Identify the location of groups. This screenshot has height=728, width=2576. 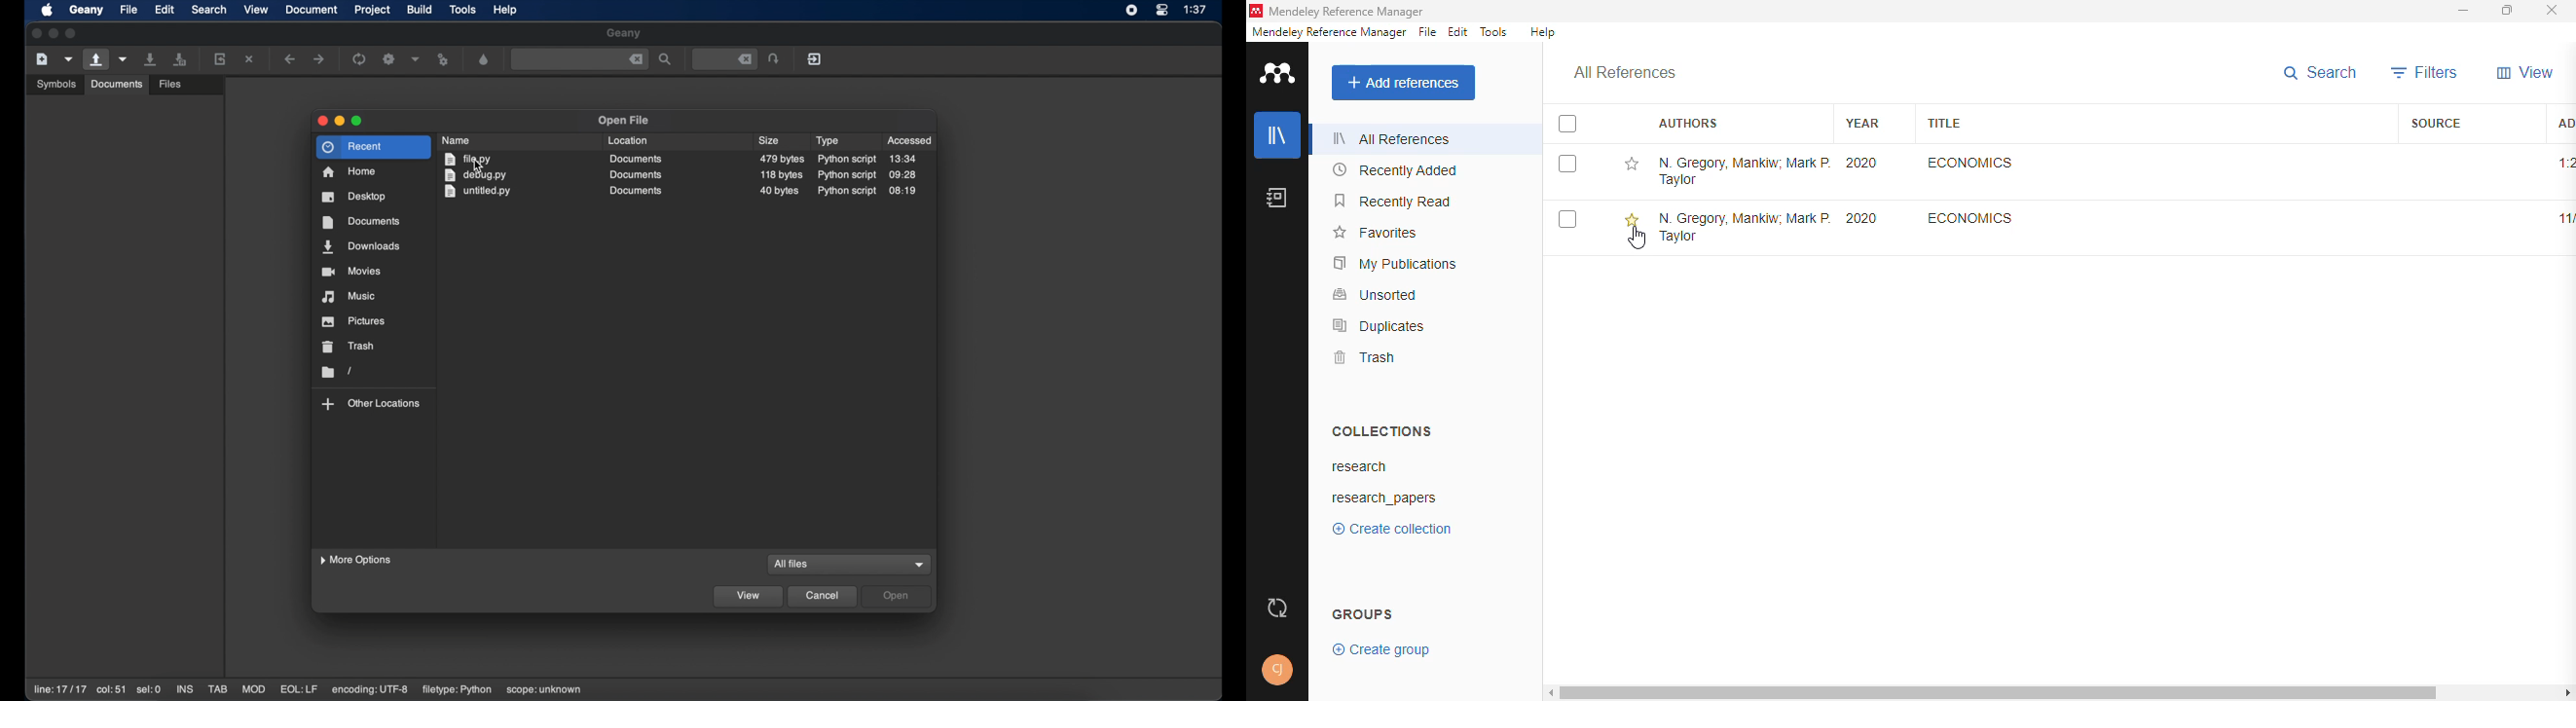
(1362, 615).